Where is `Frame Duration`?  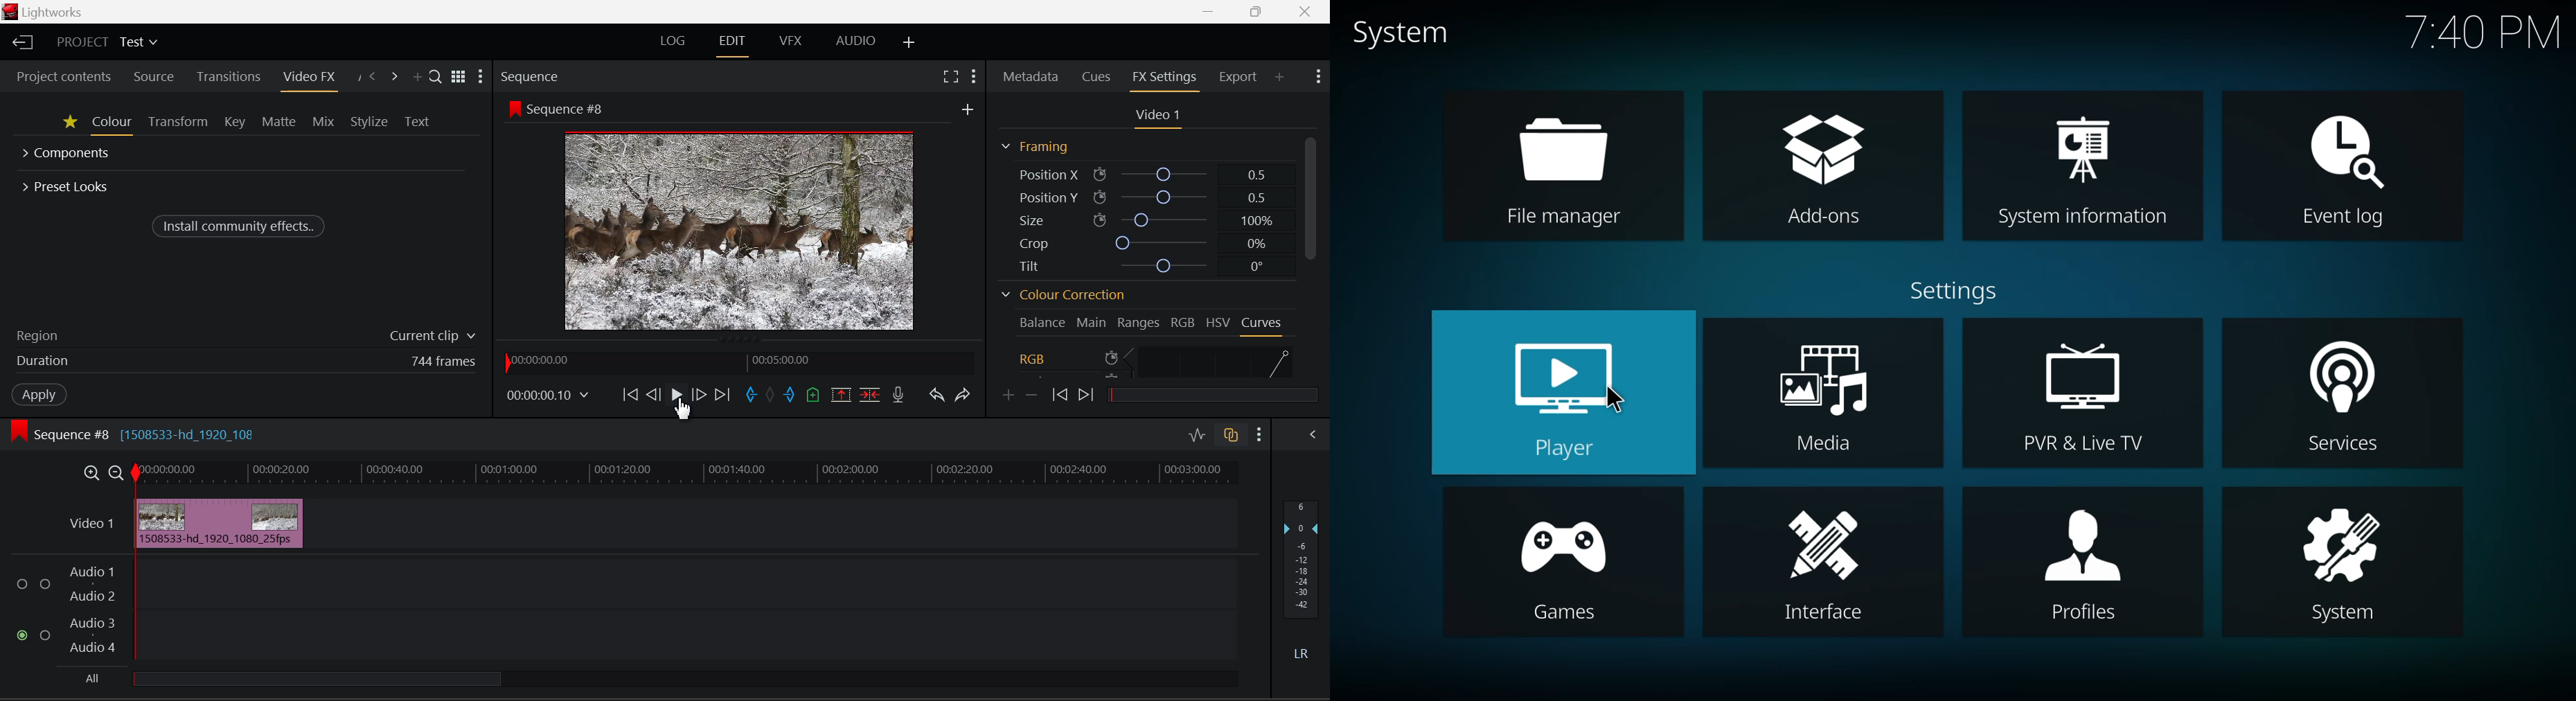
Frame Duration is located at coordinates (246, 362).